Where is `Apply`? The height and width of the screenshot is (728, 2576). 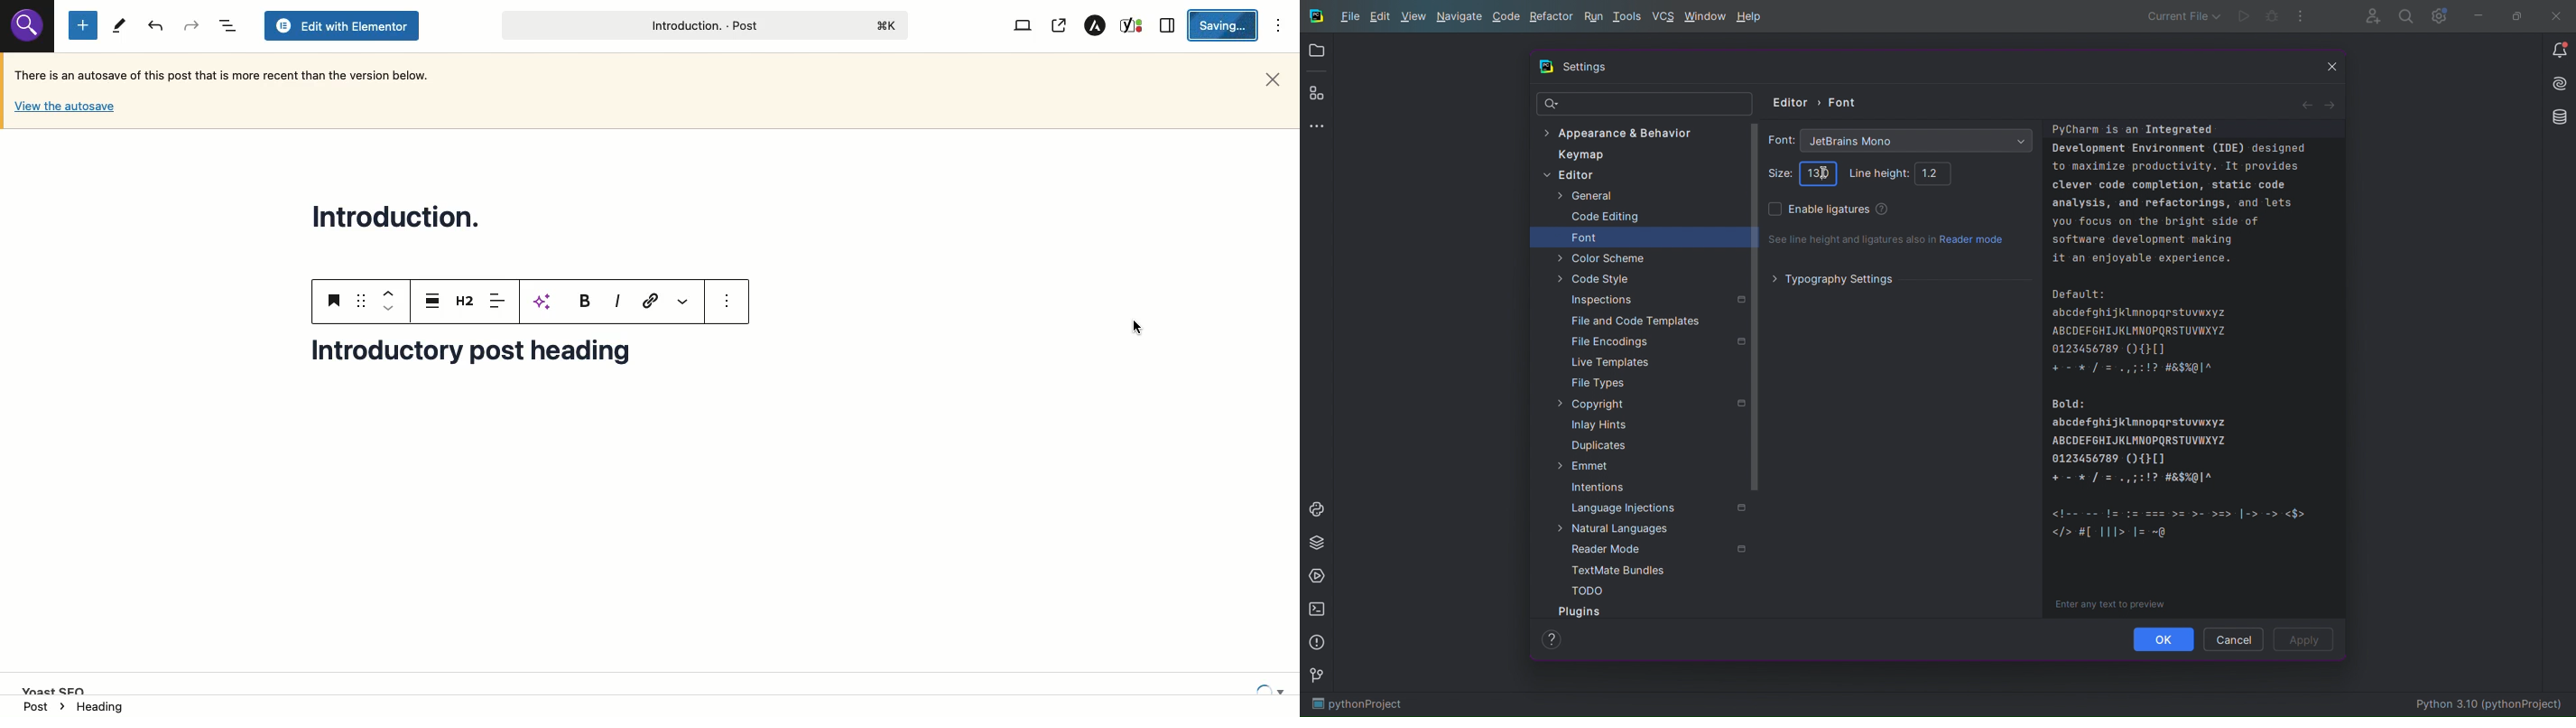 Apply is located at coordinates (2307, 640).